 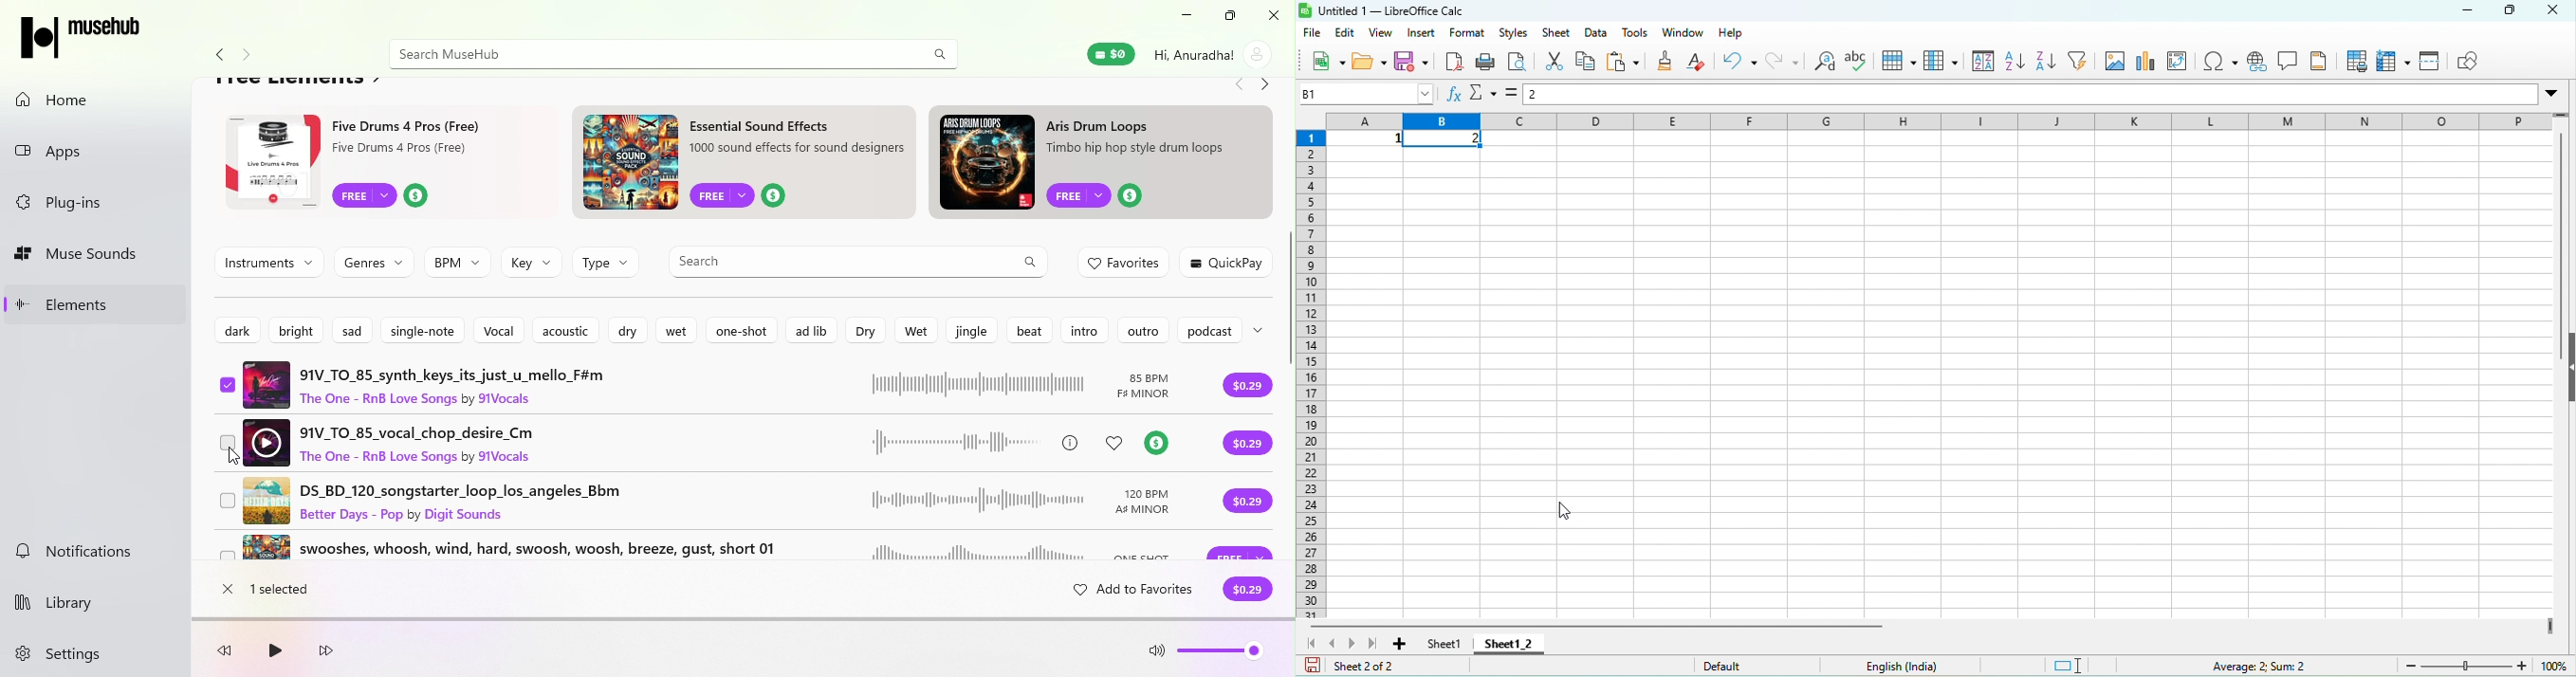 I want to click on freeze row and column, so click(x=2394, y=62).